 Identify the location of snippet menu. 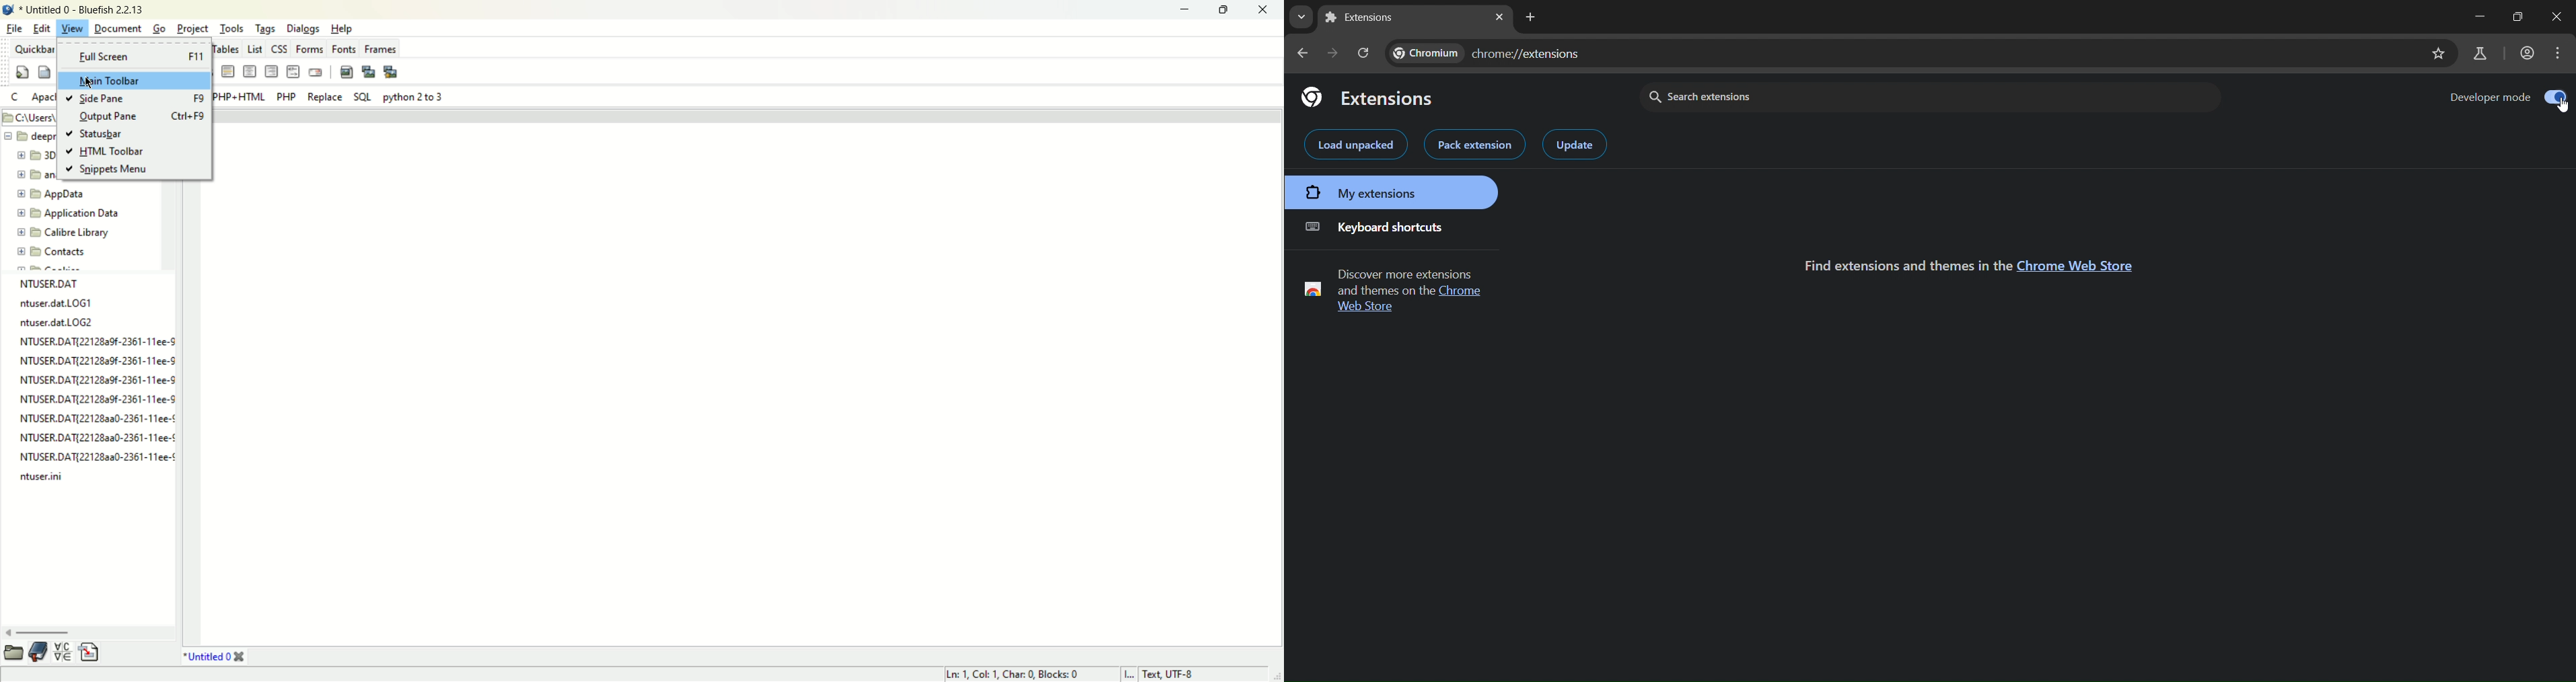
(108, 170).